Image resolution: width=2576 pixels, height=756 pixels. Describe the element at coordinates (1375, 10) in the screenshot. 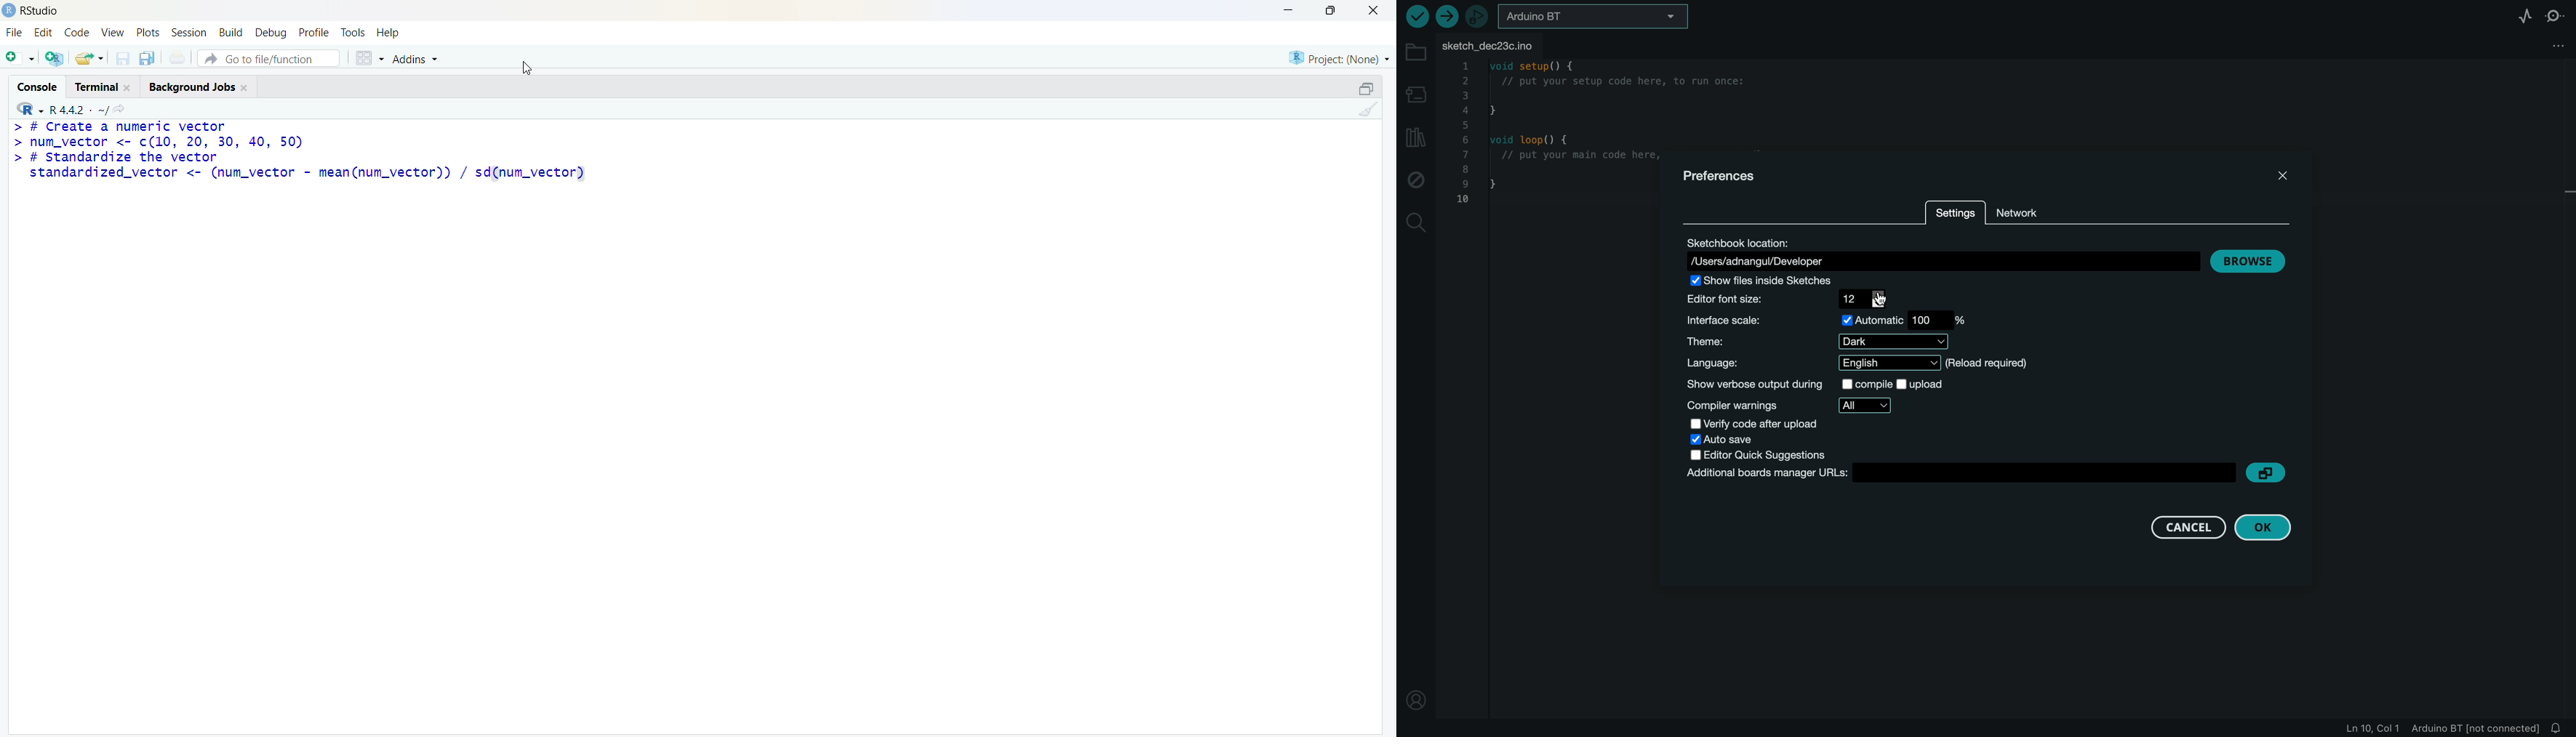

I see `close` at that location.